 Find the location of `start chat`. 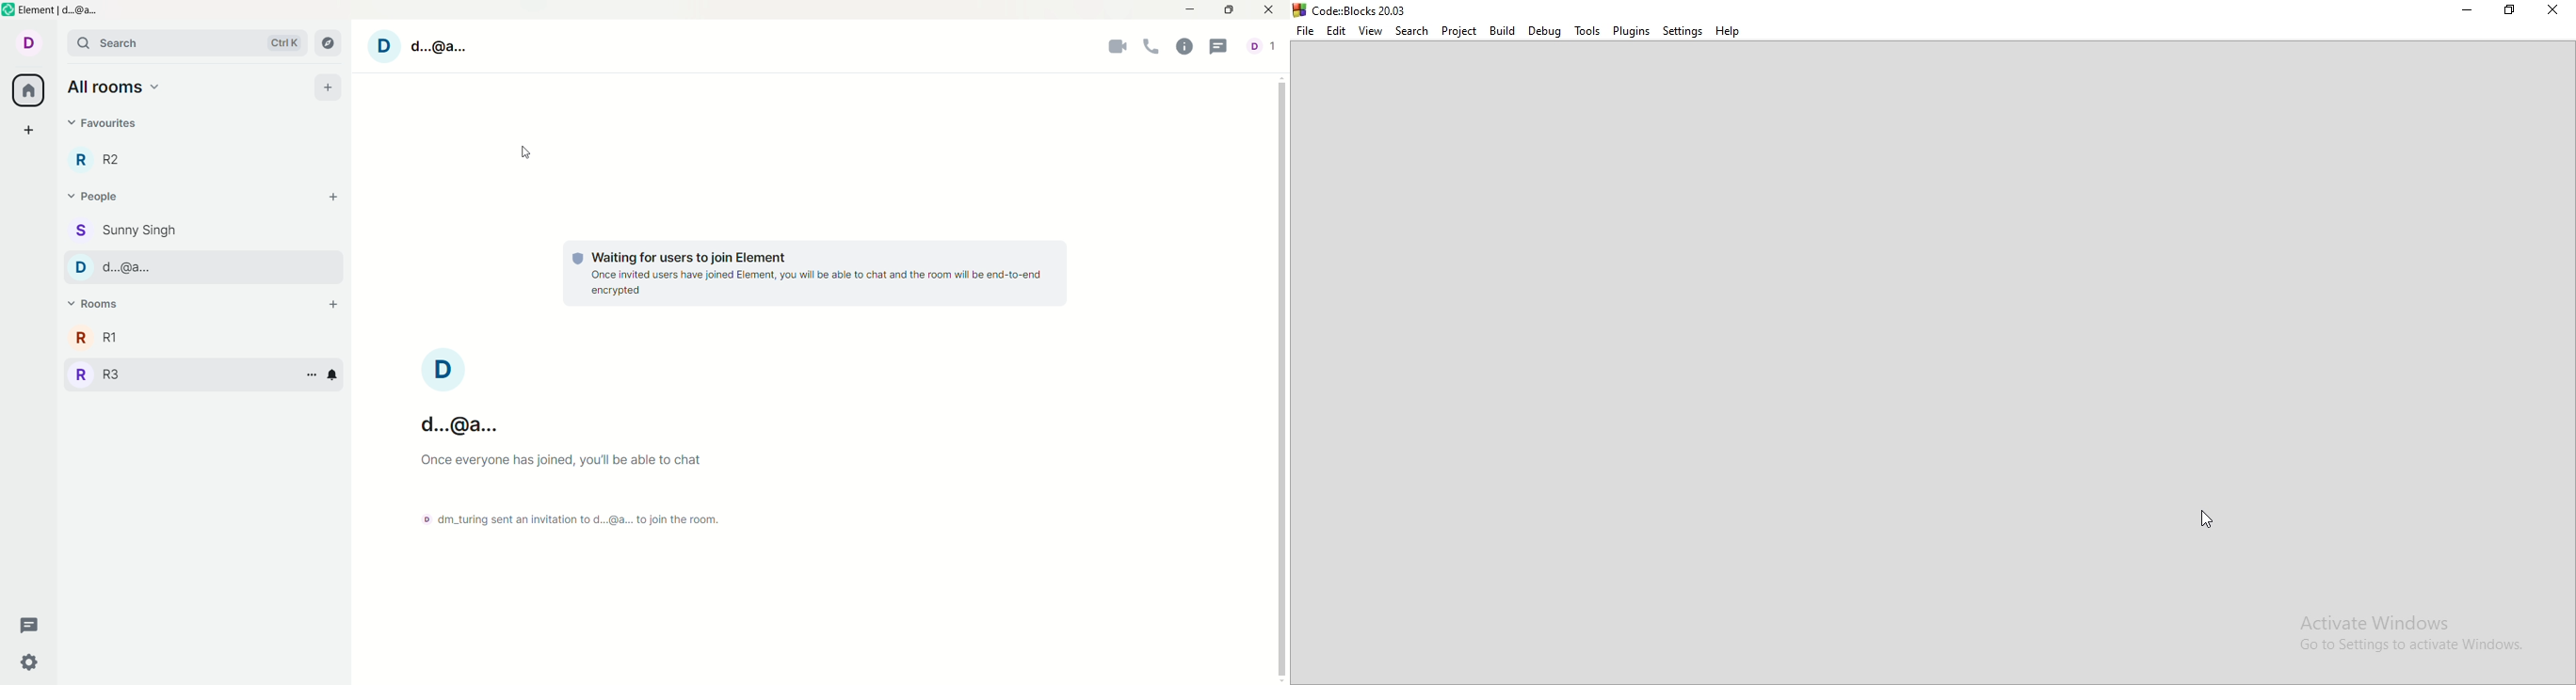

start chat is located at coordinates (333, 197).